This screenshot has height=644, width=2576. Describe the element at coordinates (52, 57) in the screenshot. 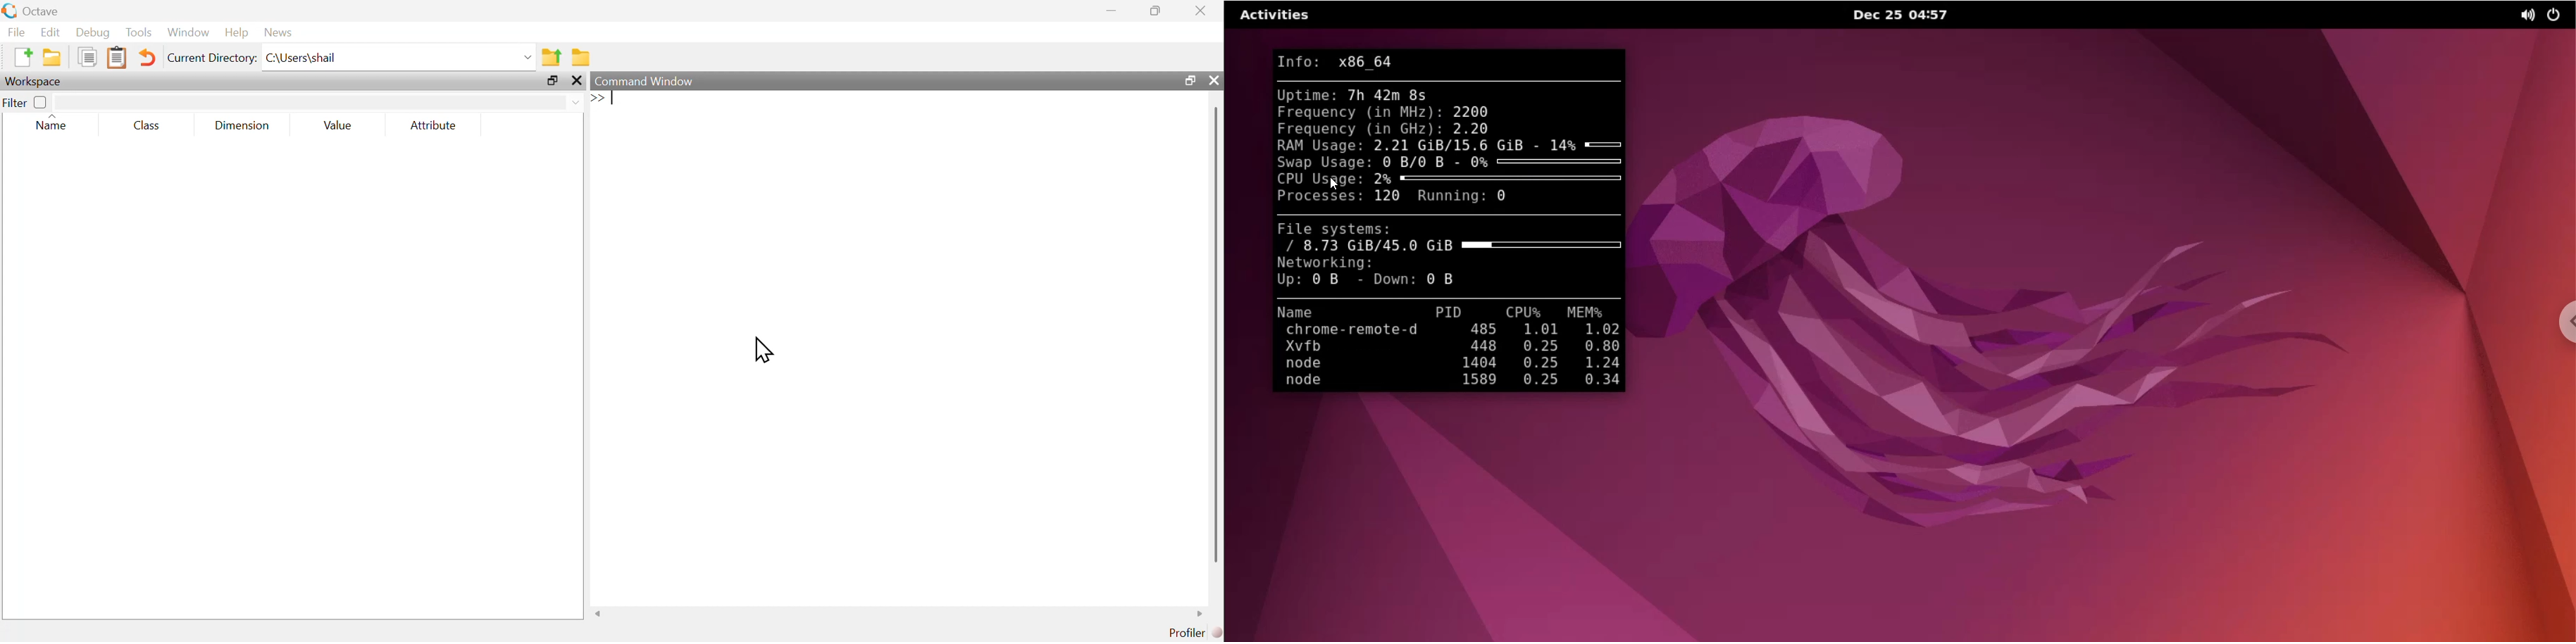

I see `New Folder` at that location.